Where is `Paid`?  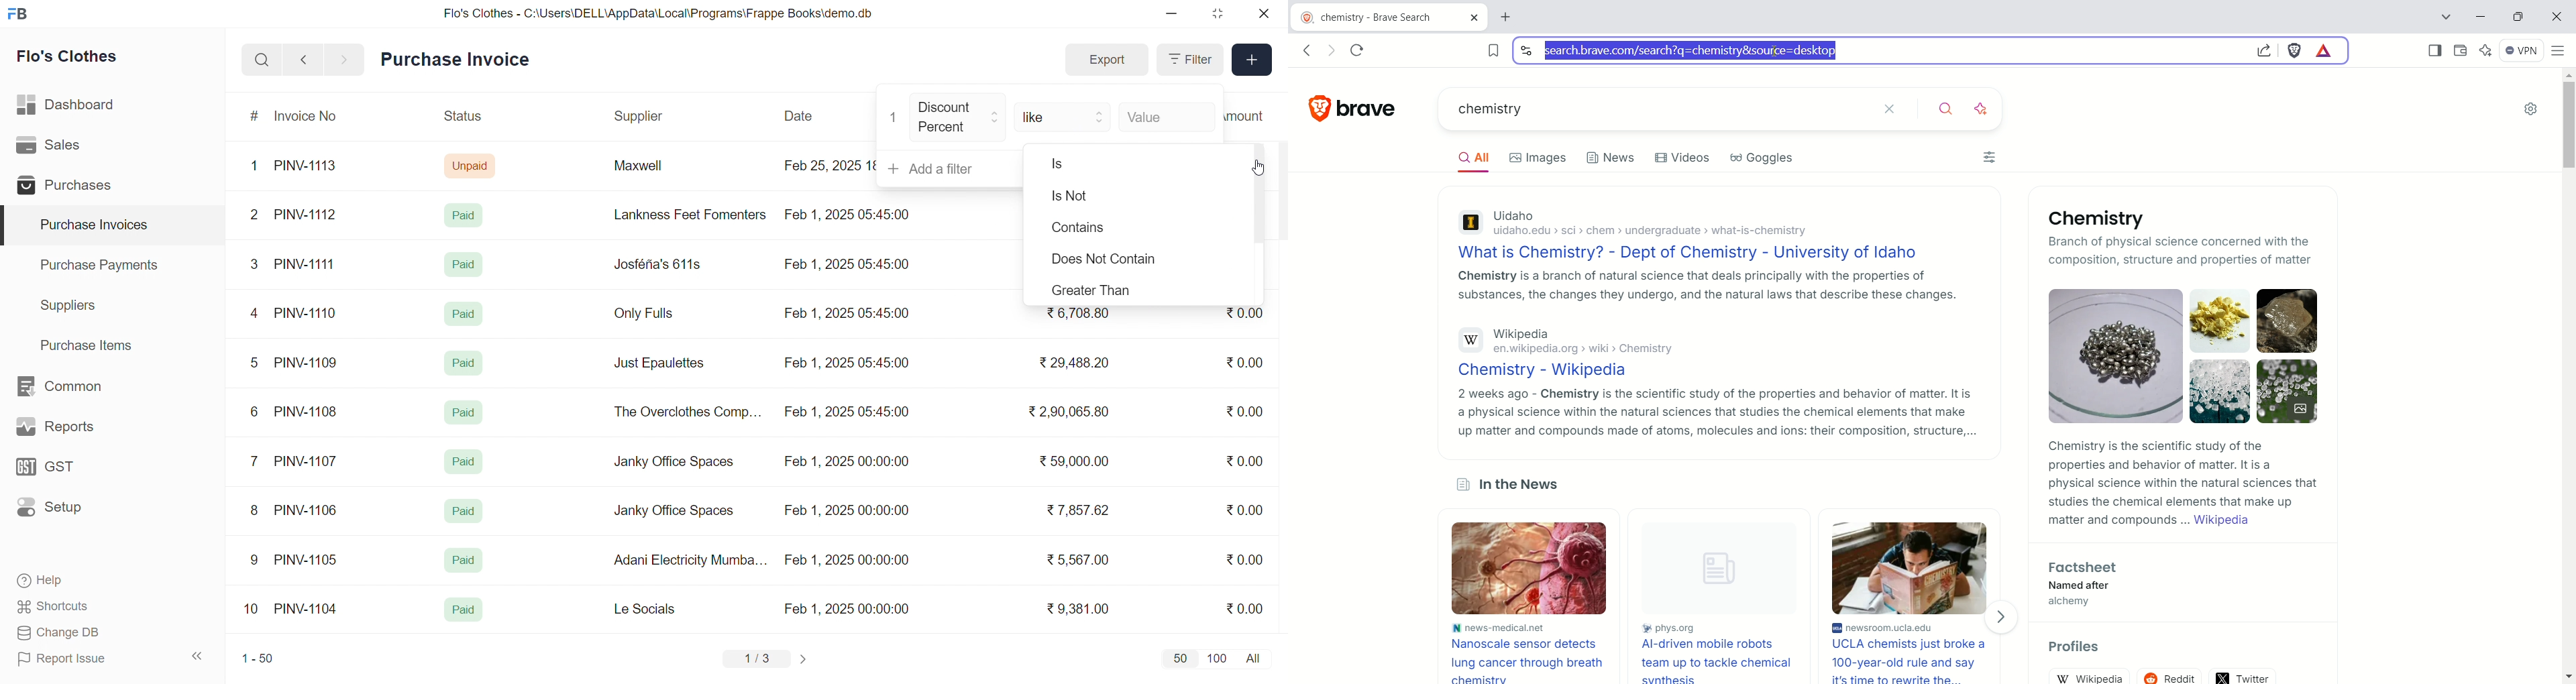 Paid is located at coordinates (462, 312).